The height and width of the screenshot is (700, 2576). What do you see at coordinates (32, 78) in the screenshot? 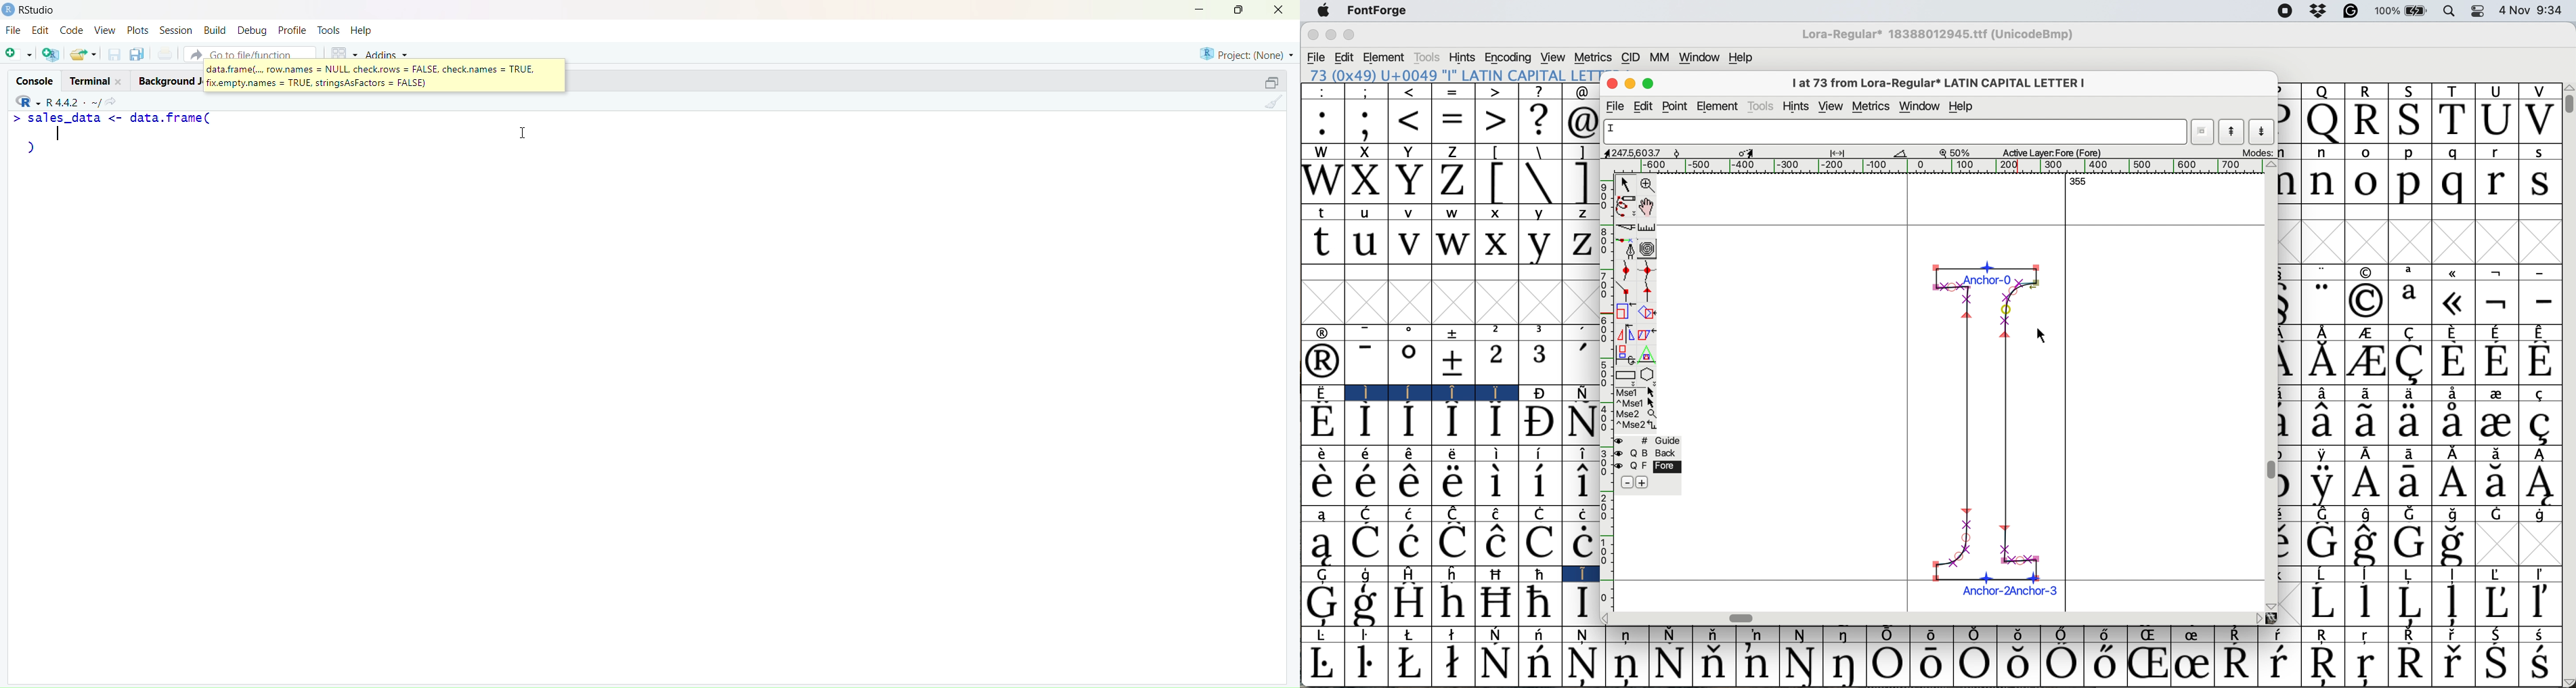
I see `Console` at bounding box center [32, 78].